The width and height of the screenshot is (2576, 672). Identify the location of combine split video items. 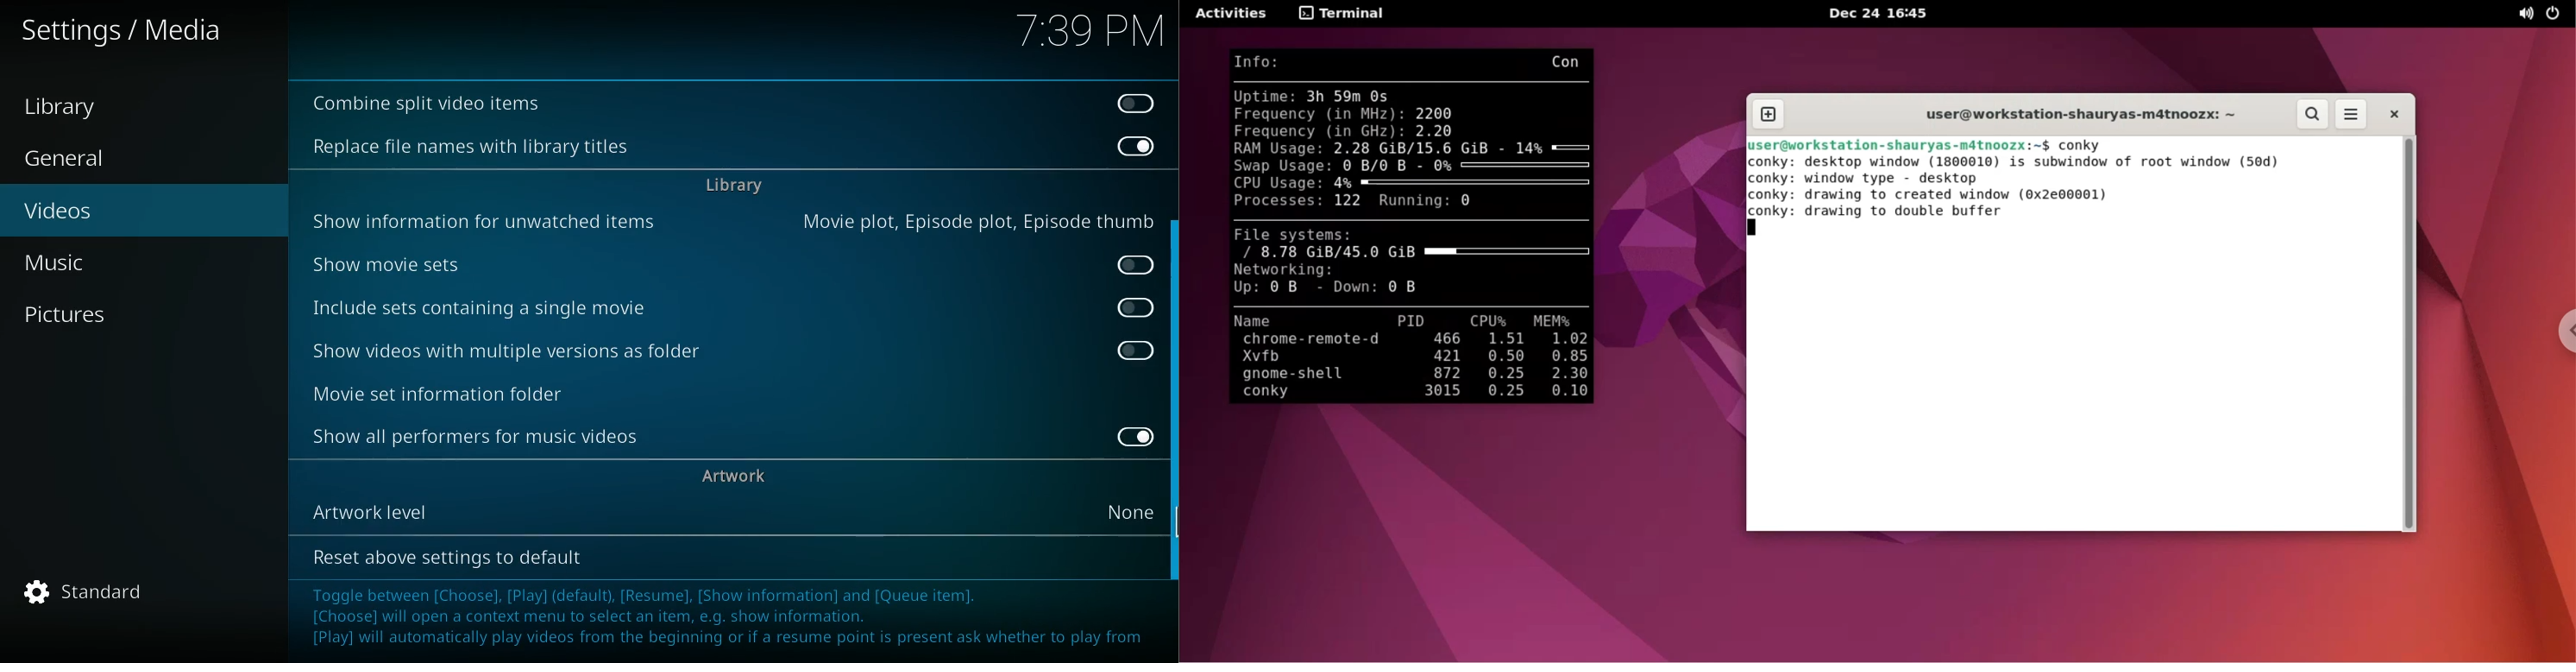
(430, 104).